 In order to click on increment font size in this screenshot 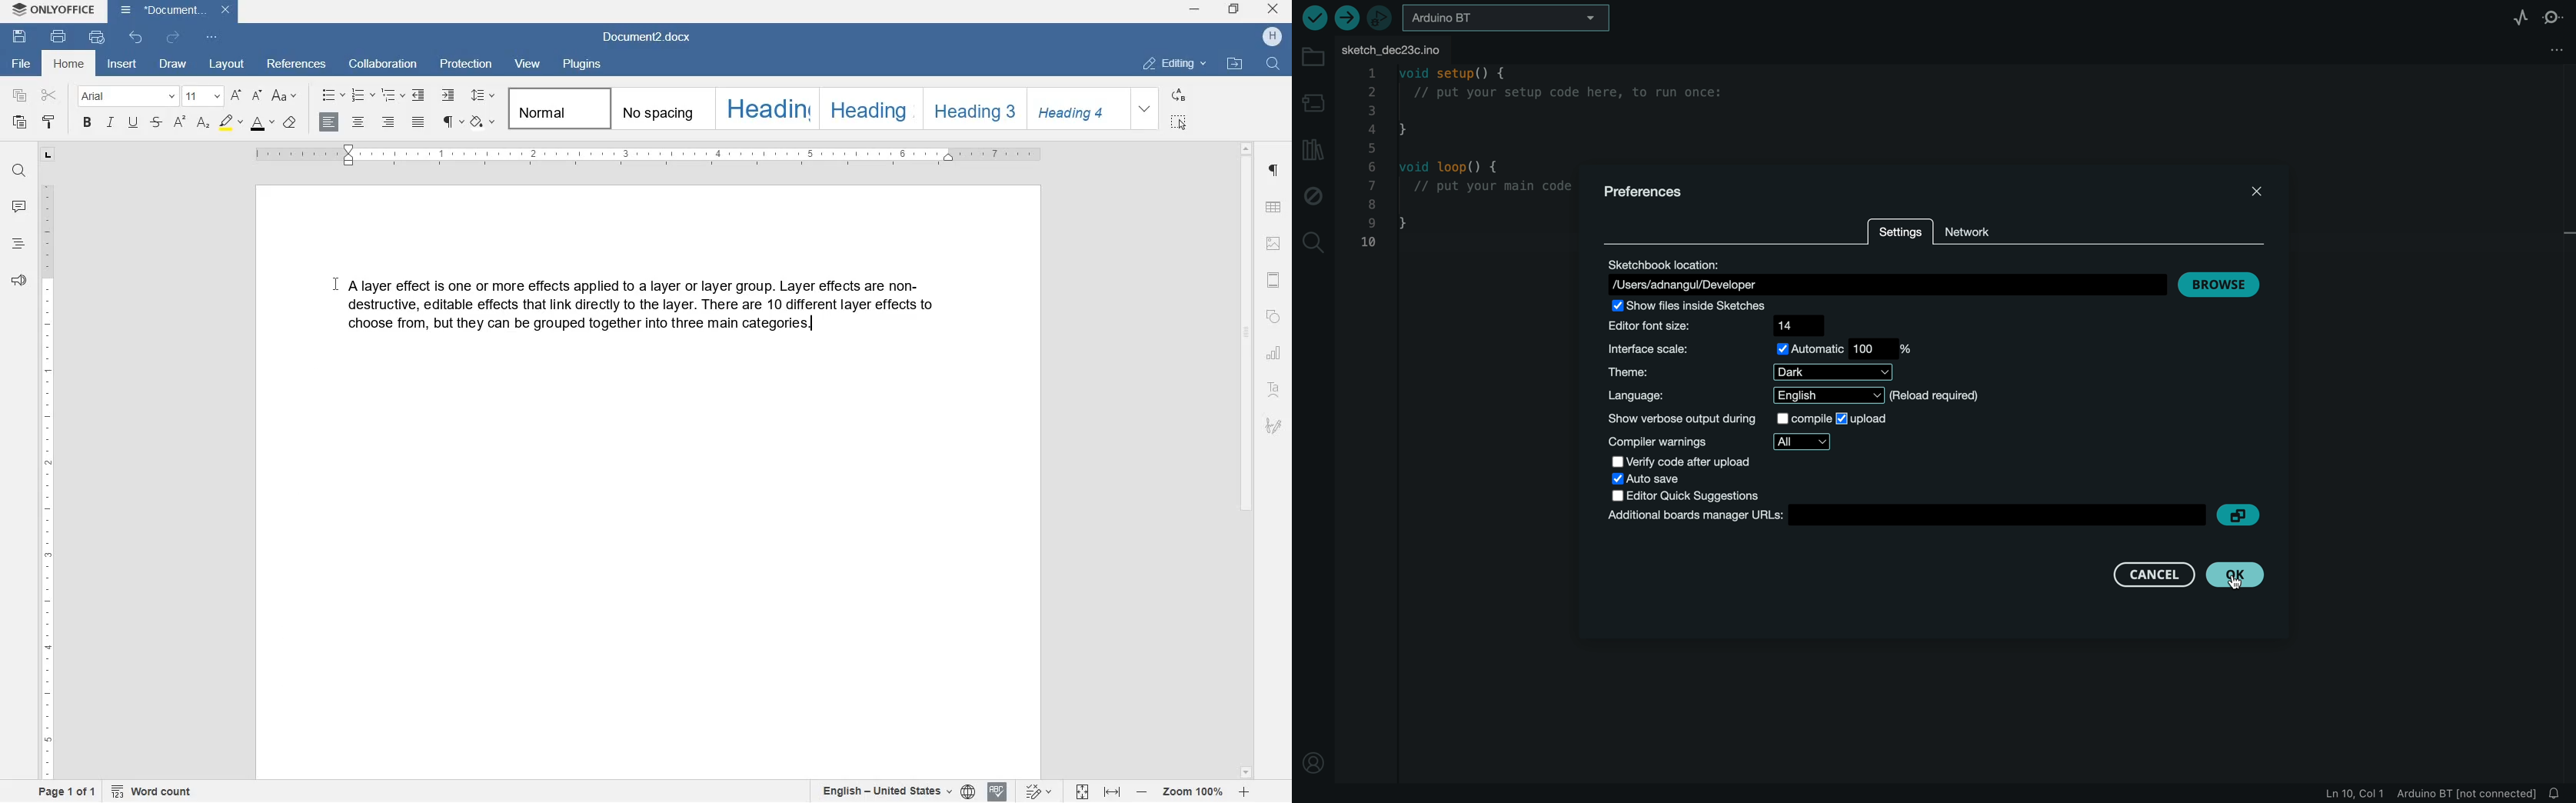, I will do `click(235, 95)`.